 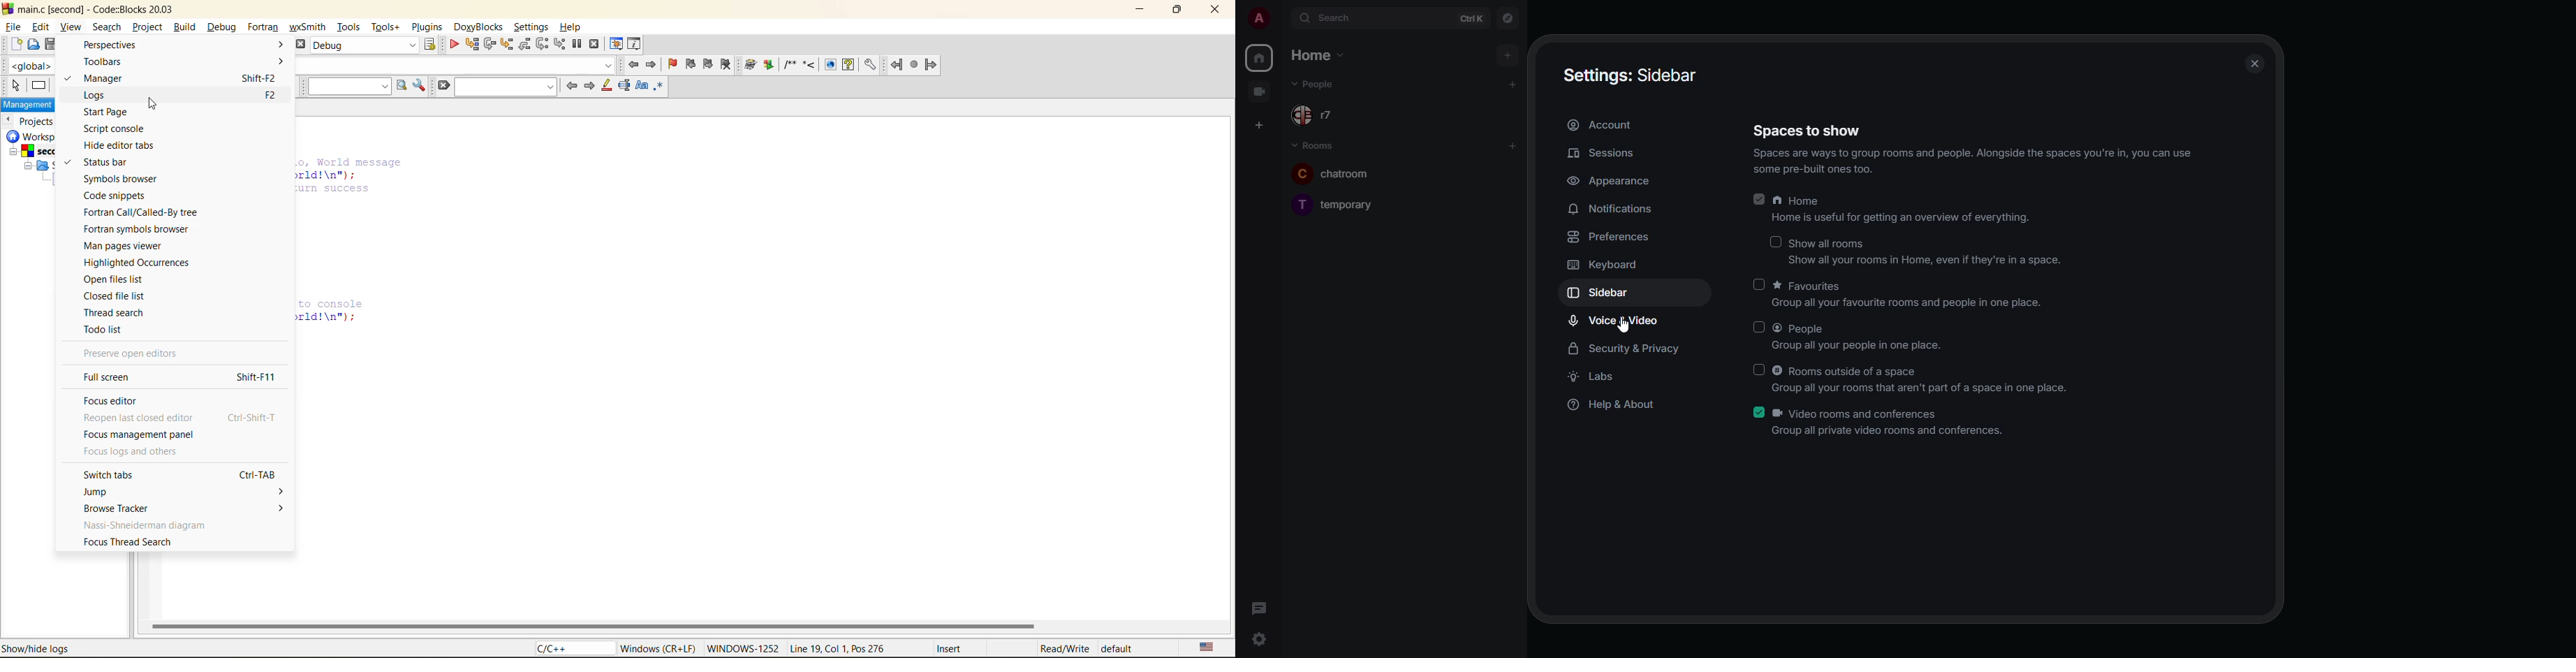 What do you see at coordinates (1605, 154) in the screenshot?
I see `sessions` at bounding box center [1605, 154].